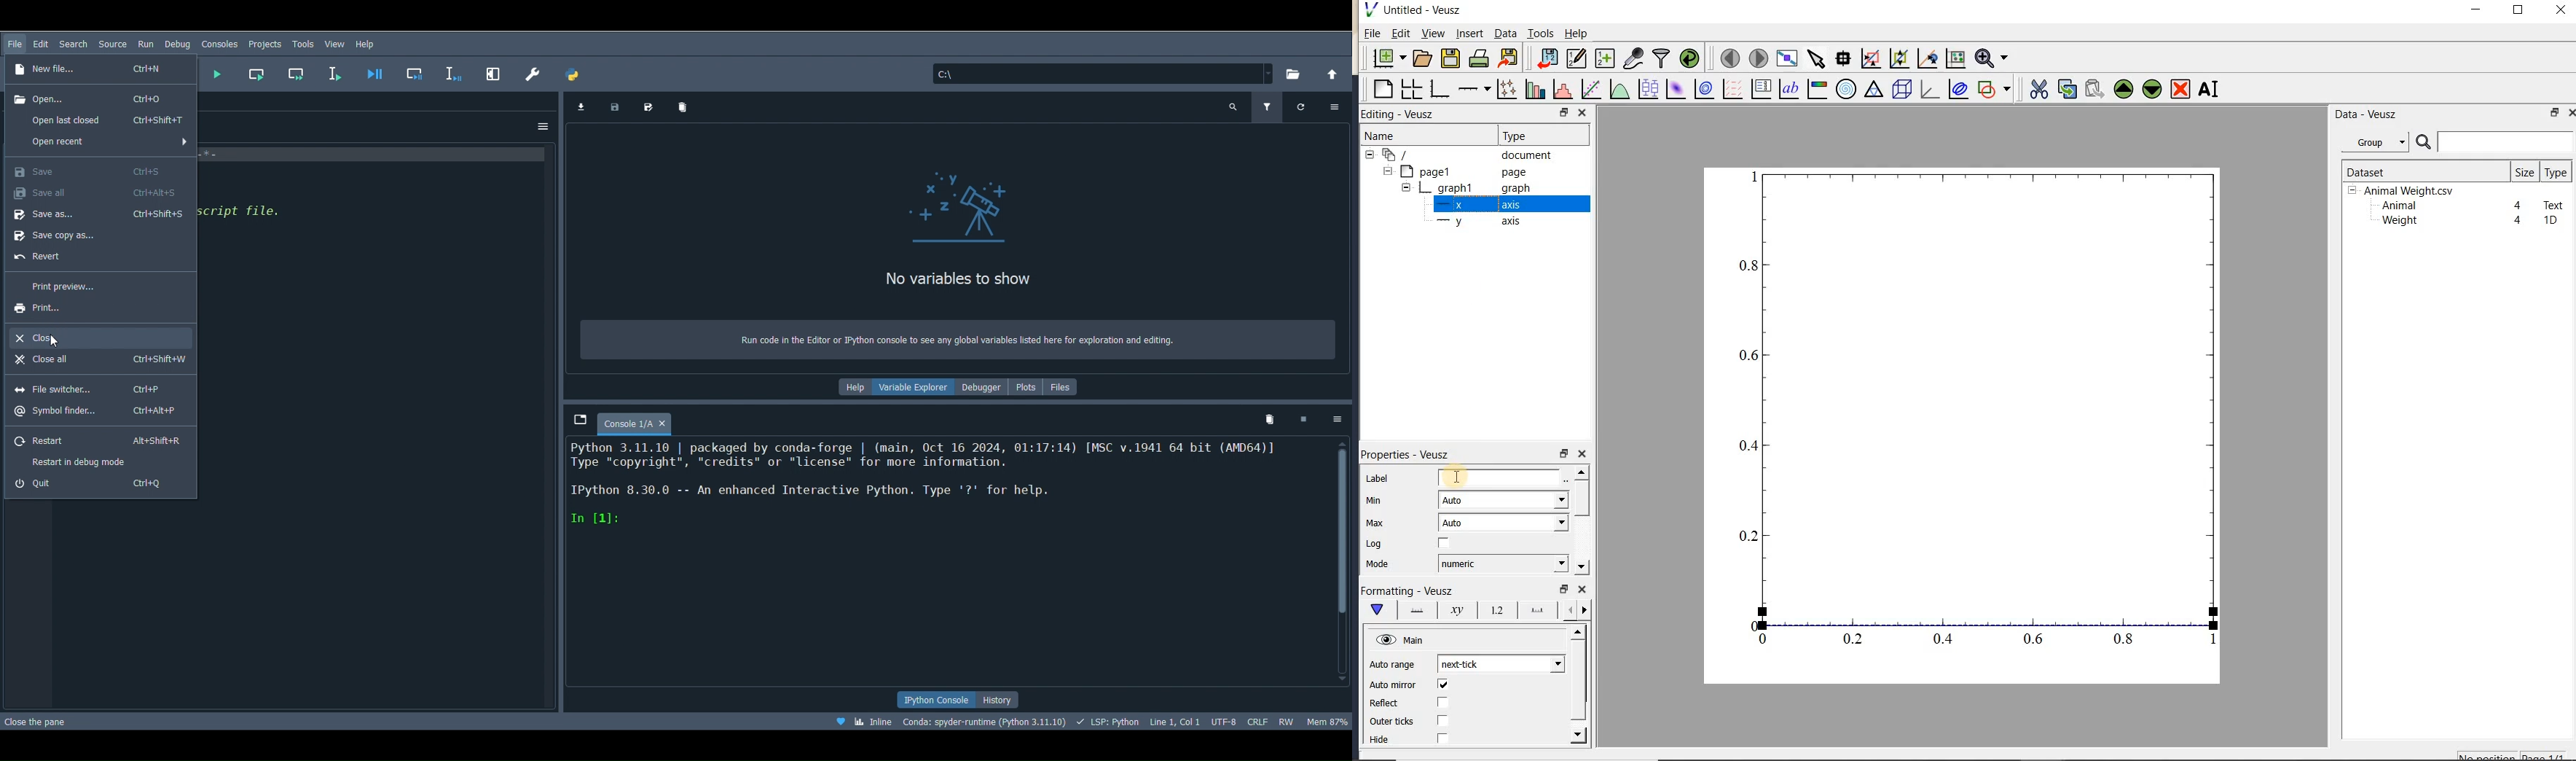 This screenshot has height=784, width=2576. What do you see at coordinates (1379, 479) in the screenshot?
I see `Label` at bounding box center [1379, 479].